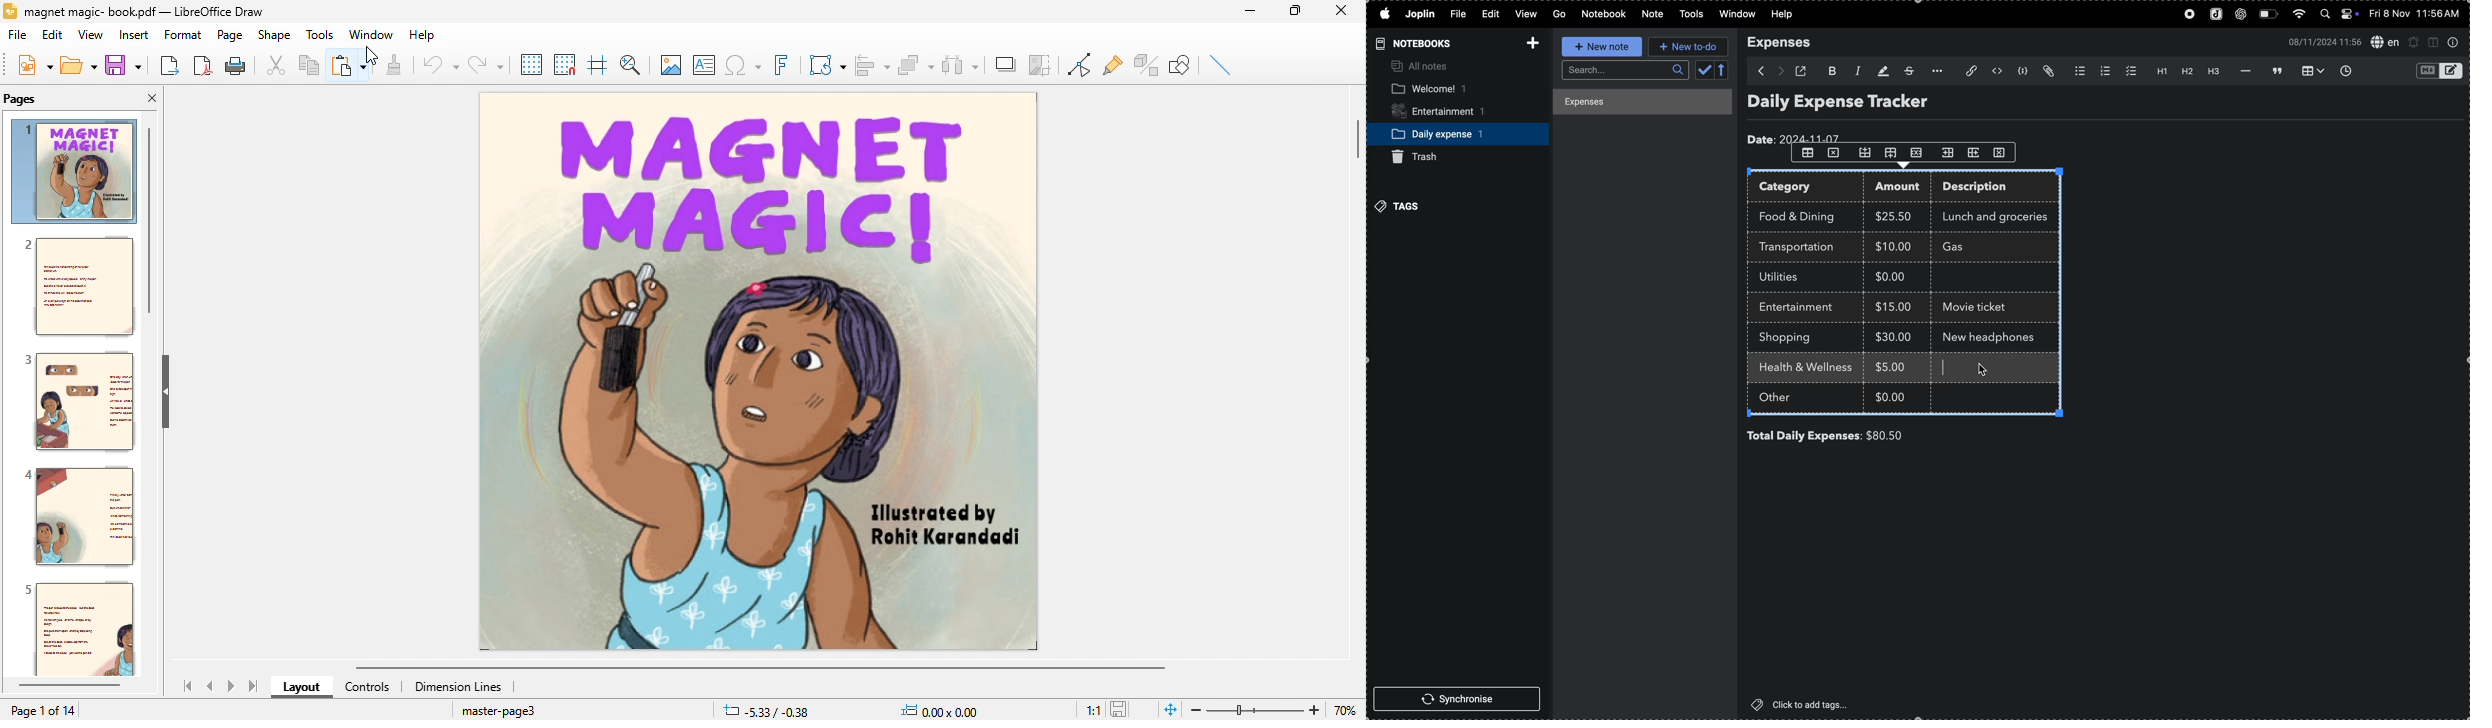 Image resolution: width=2492 pixels, height=728 pixels. I want to click on format, so click(185, 37).